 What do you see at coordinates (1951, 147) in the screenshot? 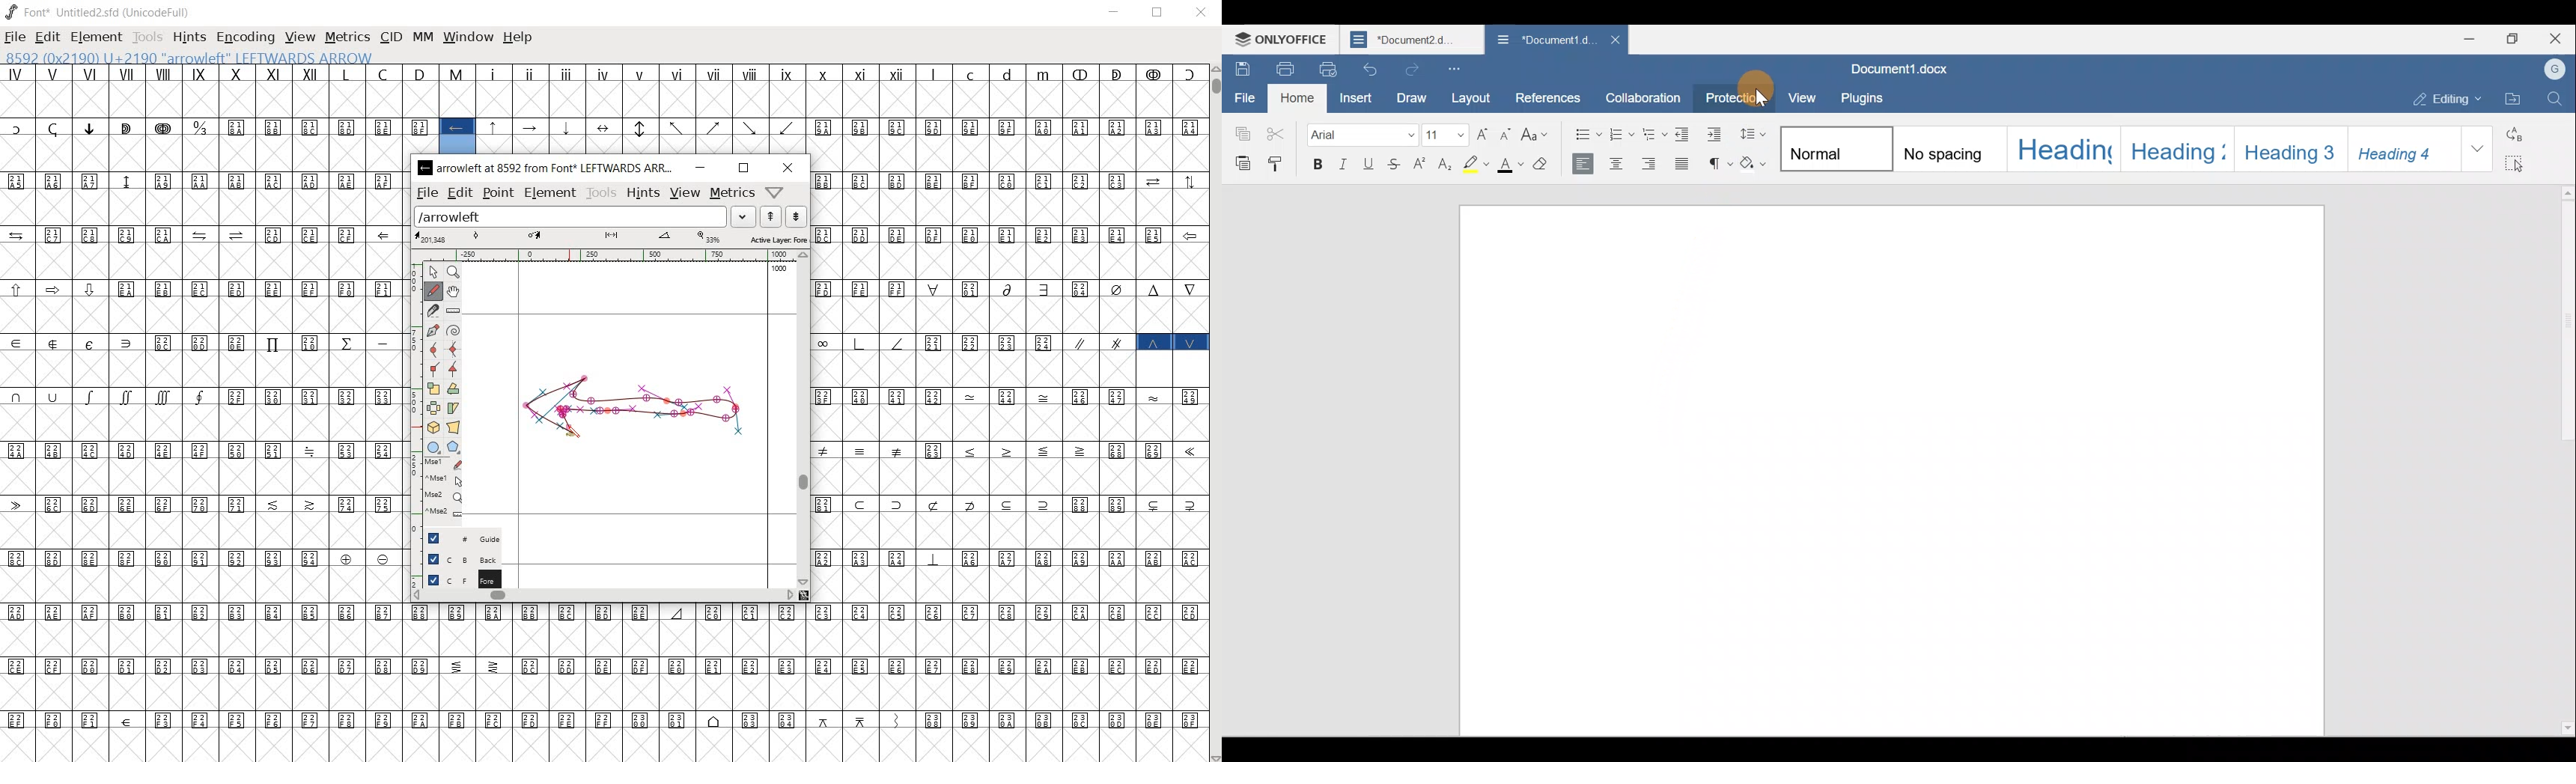
I see `Style 2` at bounding box center [1951, 147].